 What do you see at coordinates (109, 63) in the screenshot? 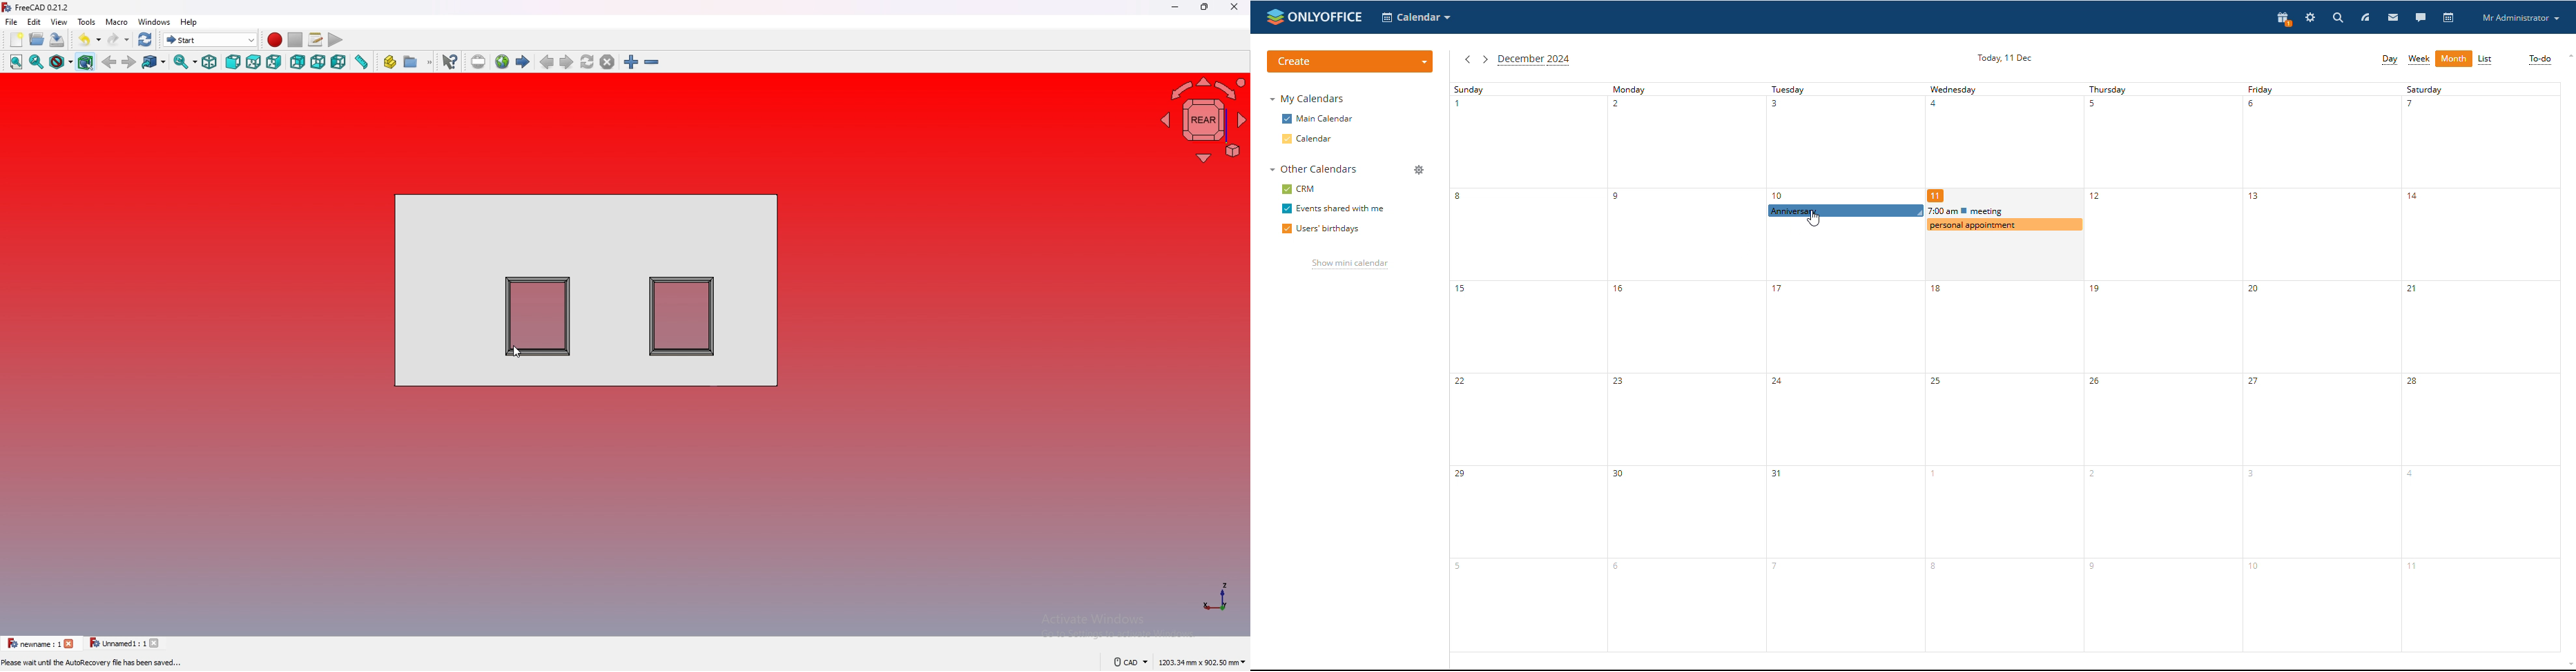
I see `back` at bounding box center [109, 63].